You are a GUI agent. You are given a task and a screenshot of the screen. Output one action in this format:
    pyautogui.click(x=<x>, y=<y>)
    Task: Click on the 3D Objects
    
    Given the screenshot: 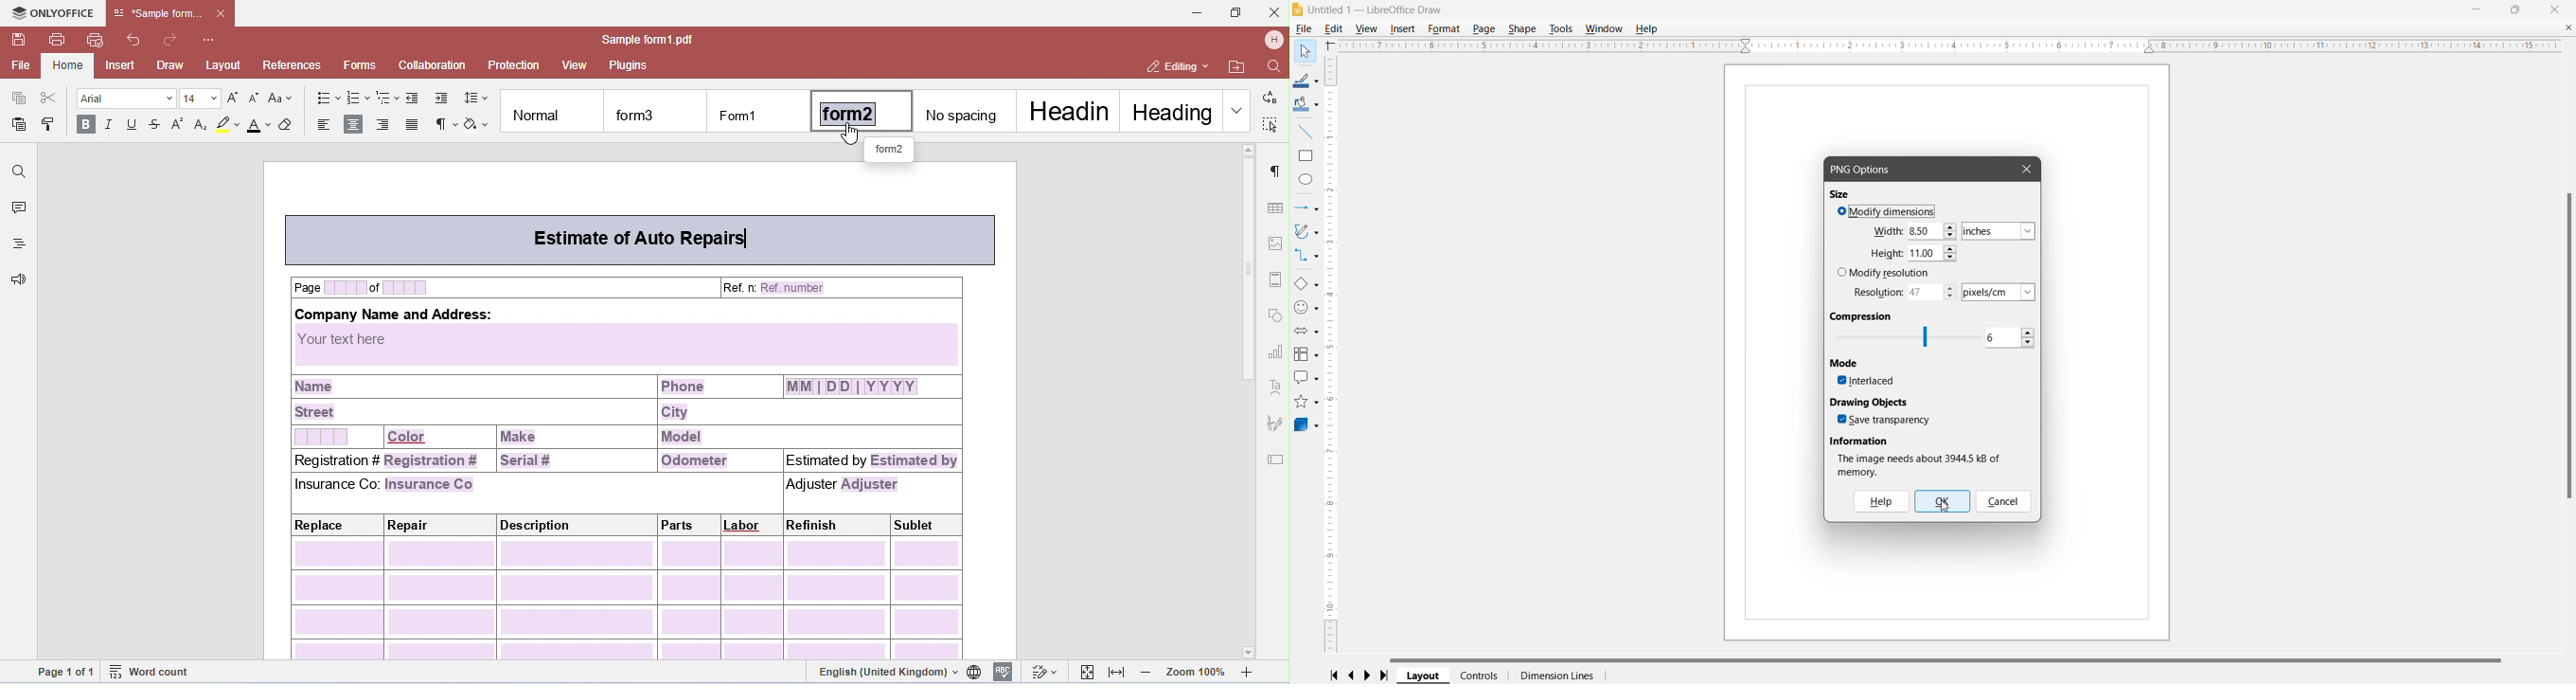 What is the action you would take?
    pyautogui.click(x=1306, y=426)
    